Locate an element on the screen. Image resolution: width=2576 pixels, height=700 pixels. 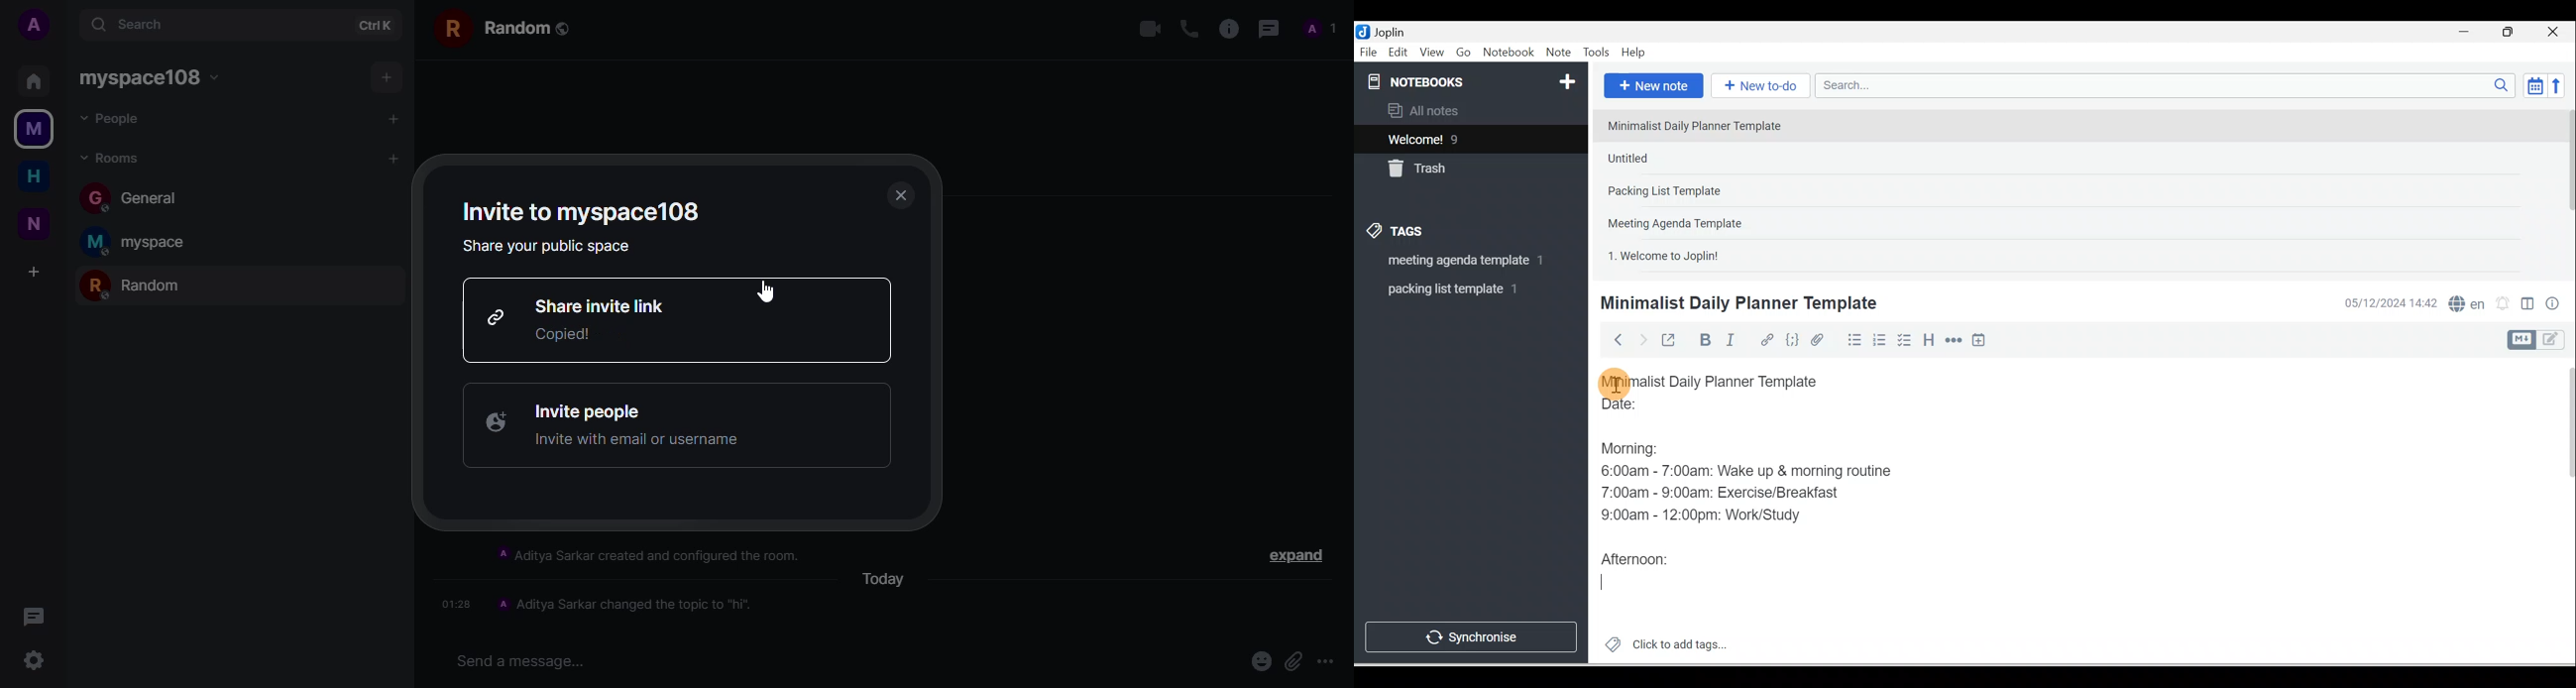
Cursor is located at coordinates (1604, 582).